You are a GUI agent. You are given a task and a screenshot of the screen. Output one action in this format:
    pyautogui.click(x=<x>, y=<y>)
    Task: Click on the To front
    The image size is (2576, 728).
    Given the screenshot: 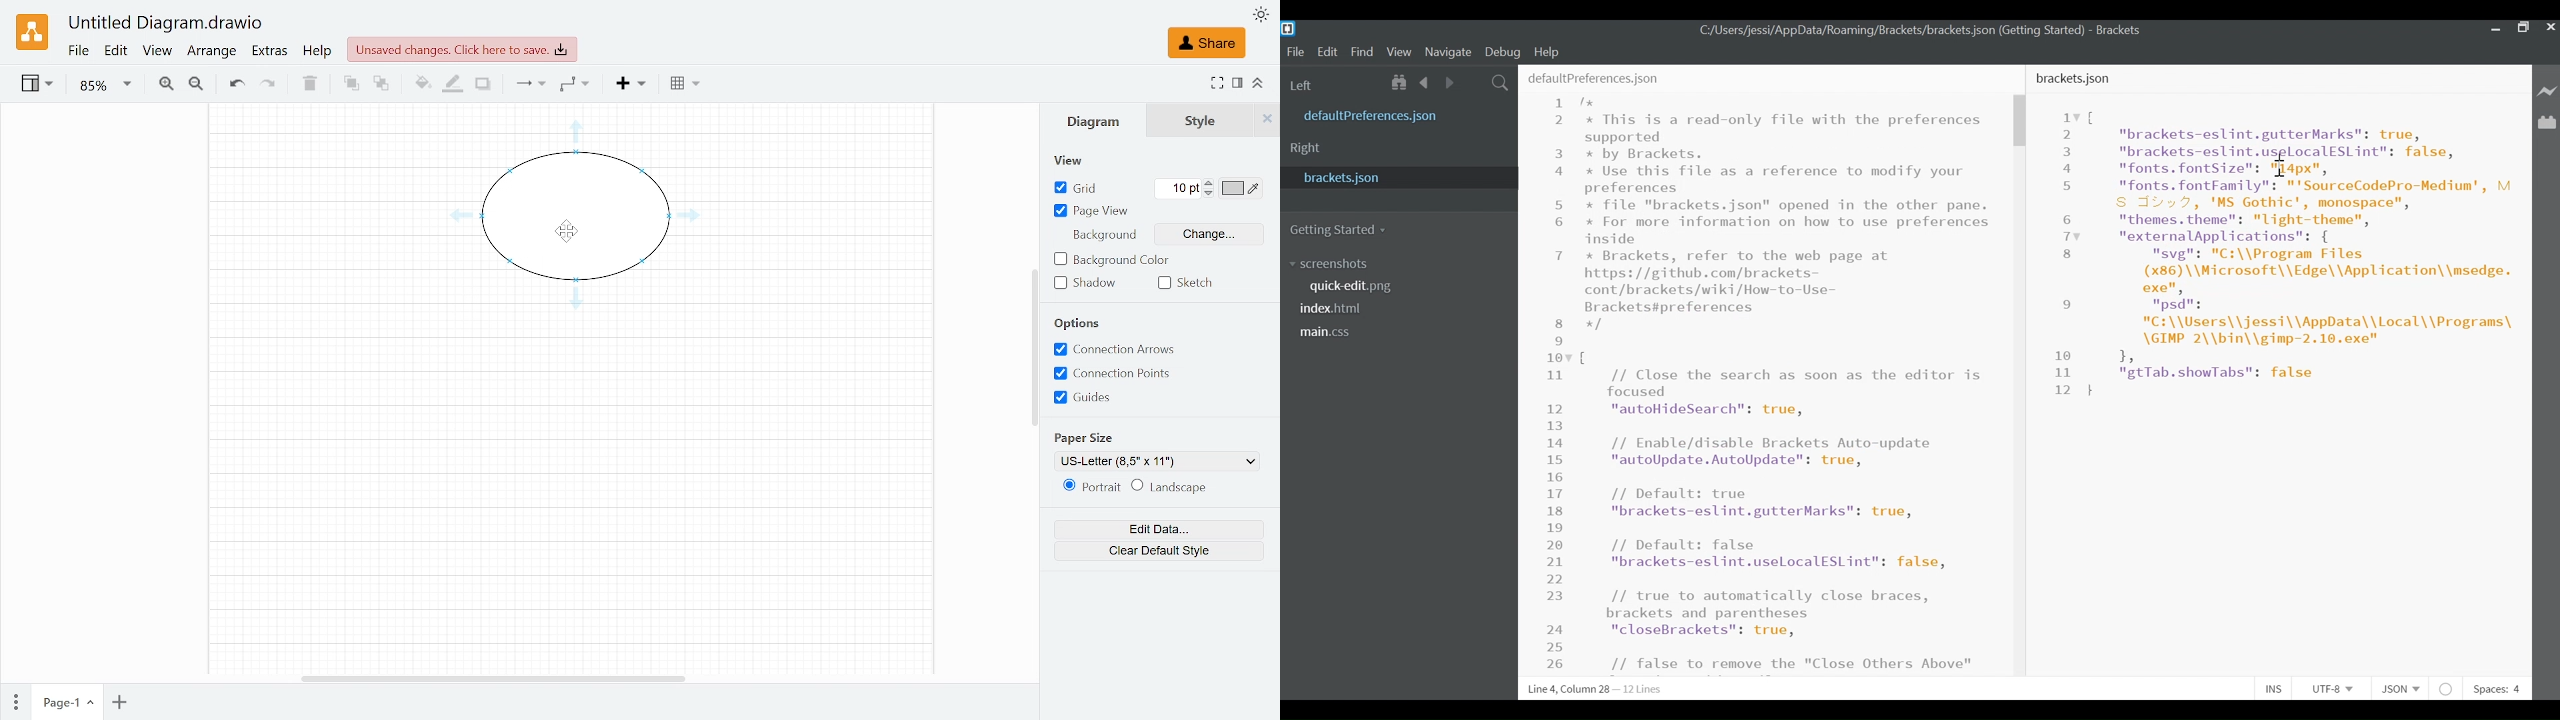 What is the action you would take?
    pyautogui.click(x=350, y=86)
    